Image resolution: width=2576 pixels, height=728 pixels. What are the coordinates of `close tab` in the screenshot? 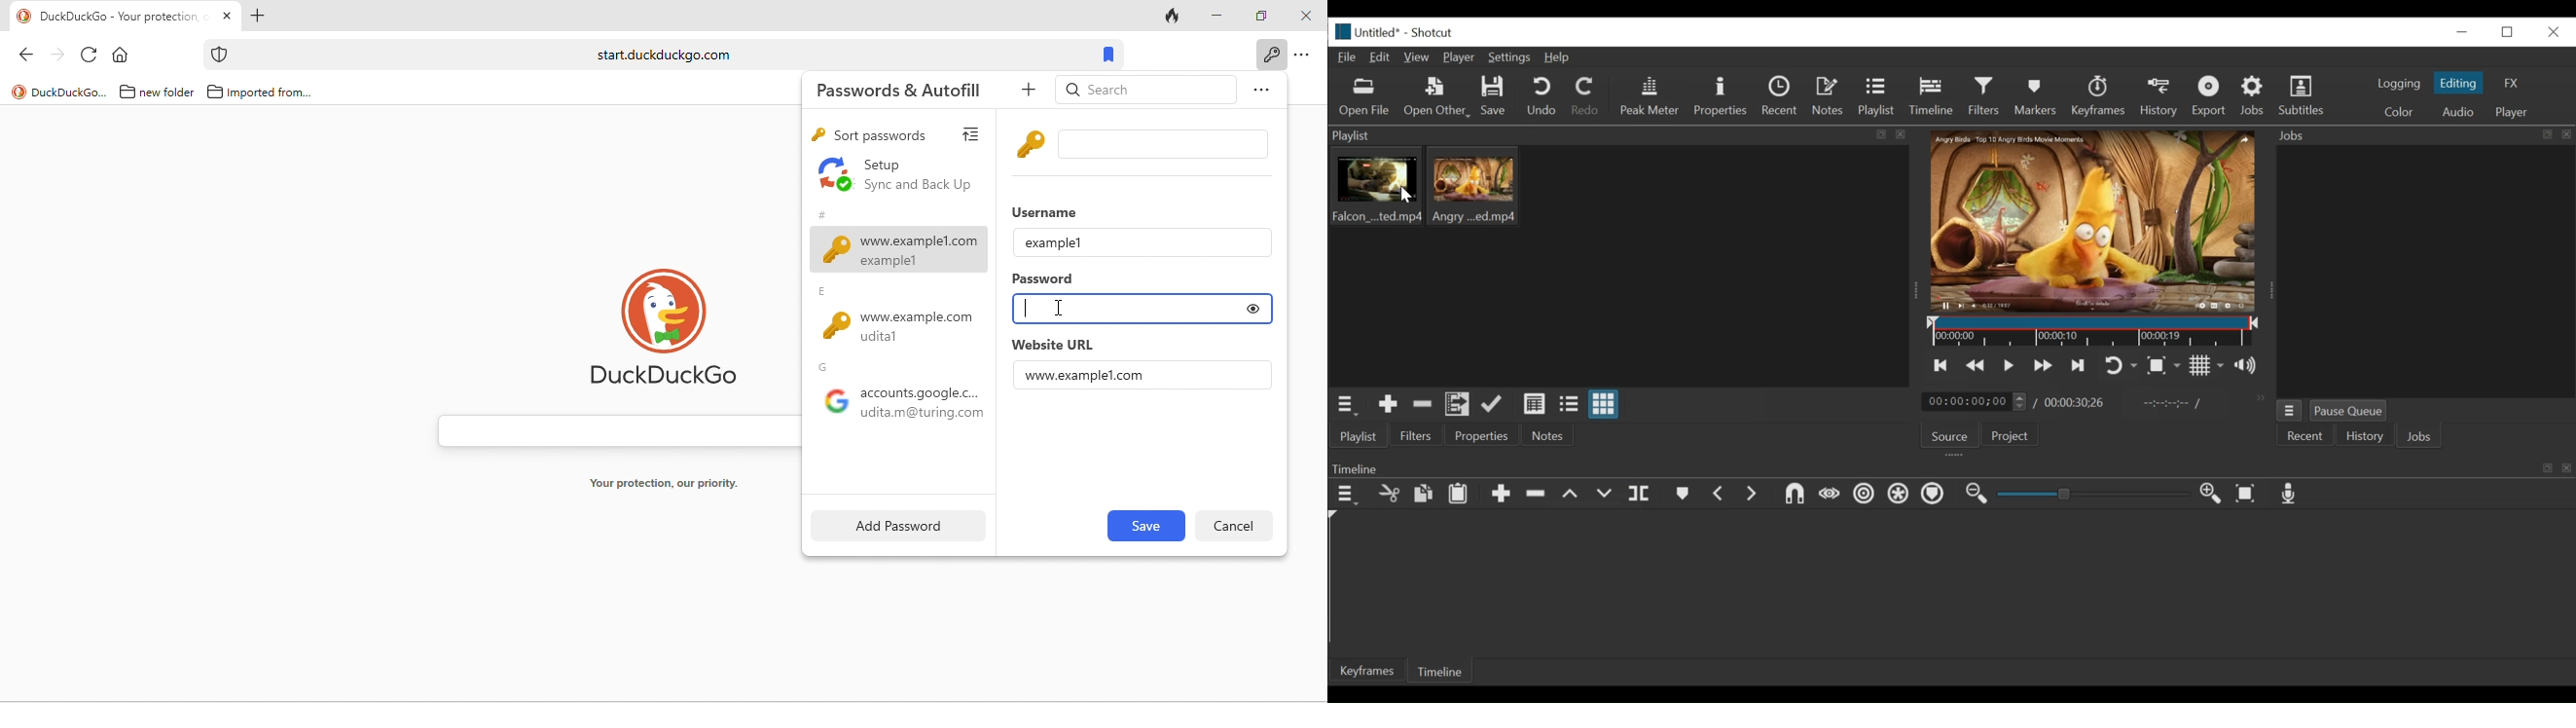 It's located at (227, 17).